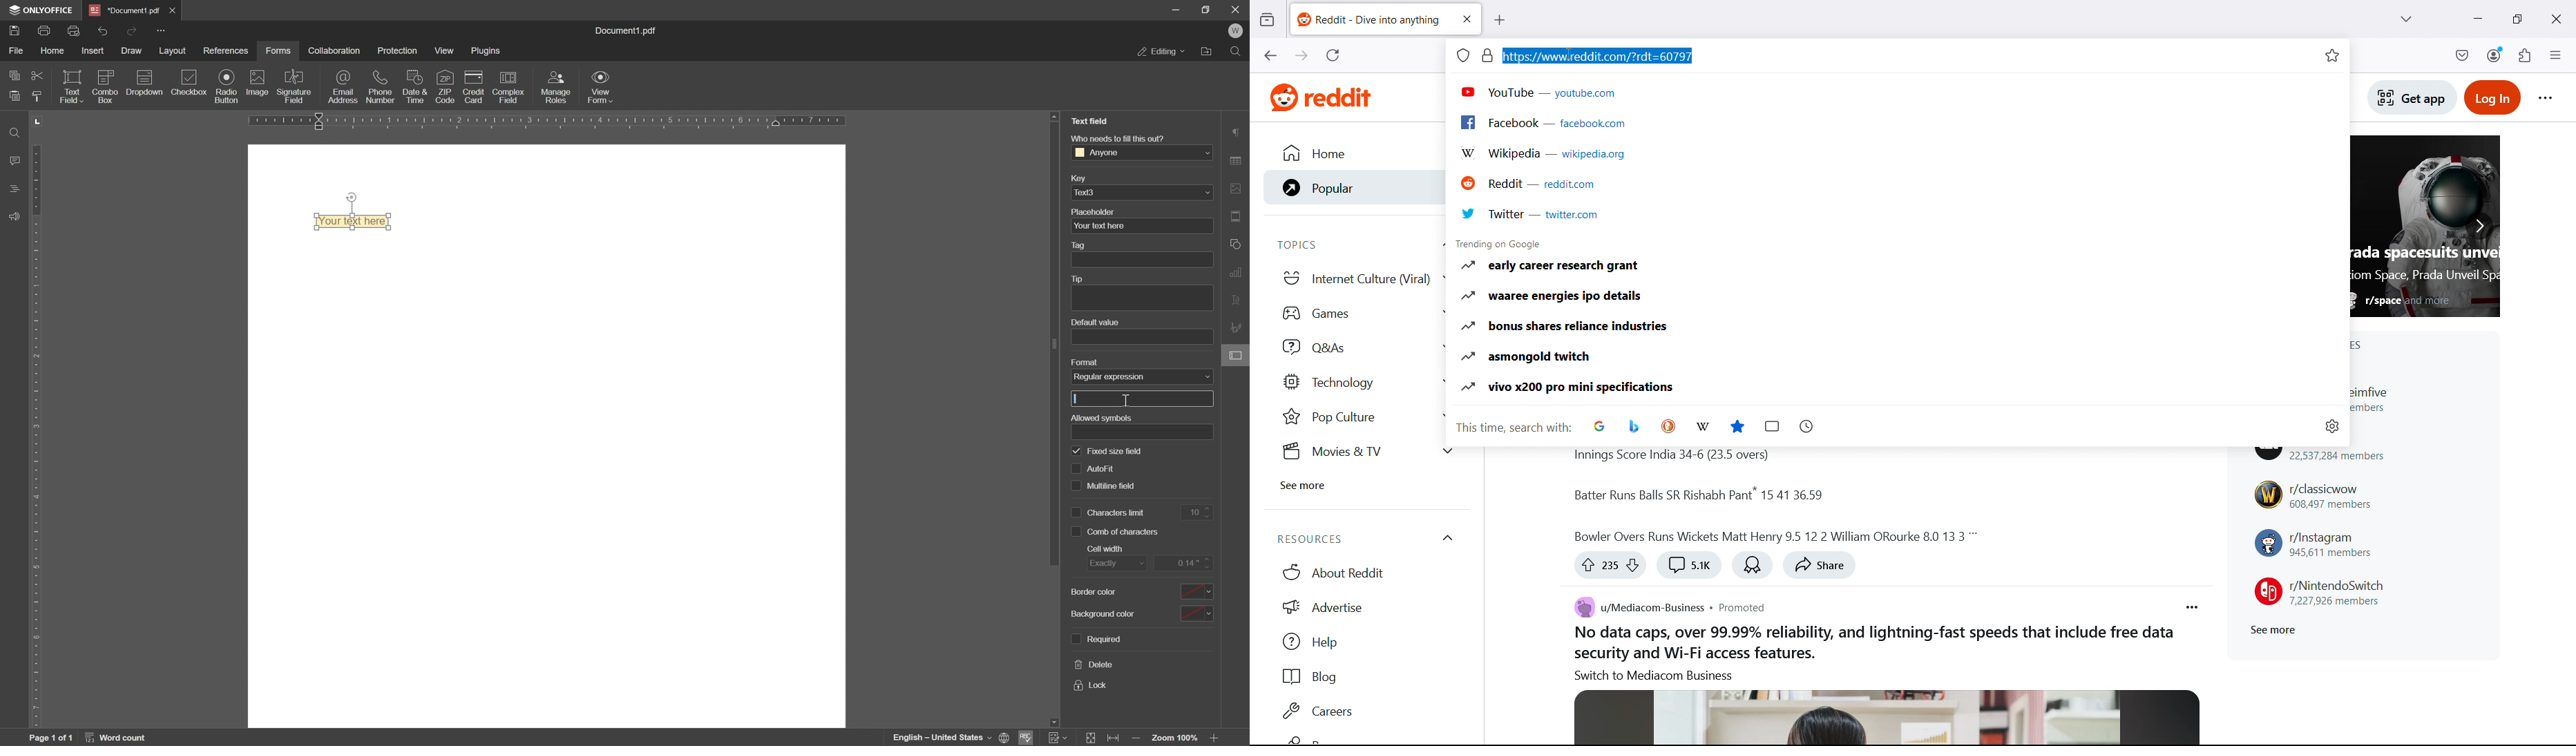 The width and height of the screenshot is (2576, 756). I want to click on layout, so click(171, 52).